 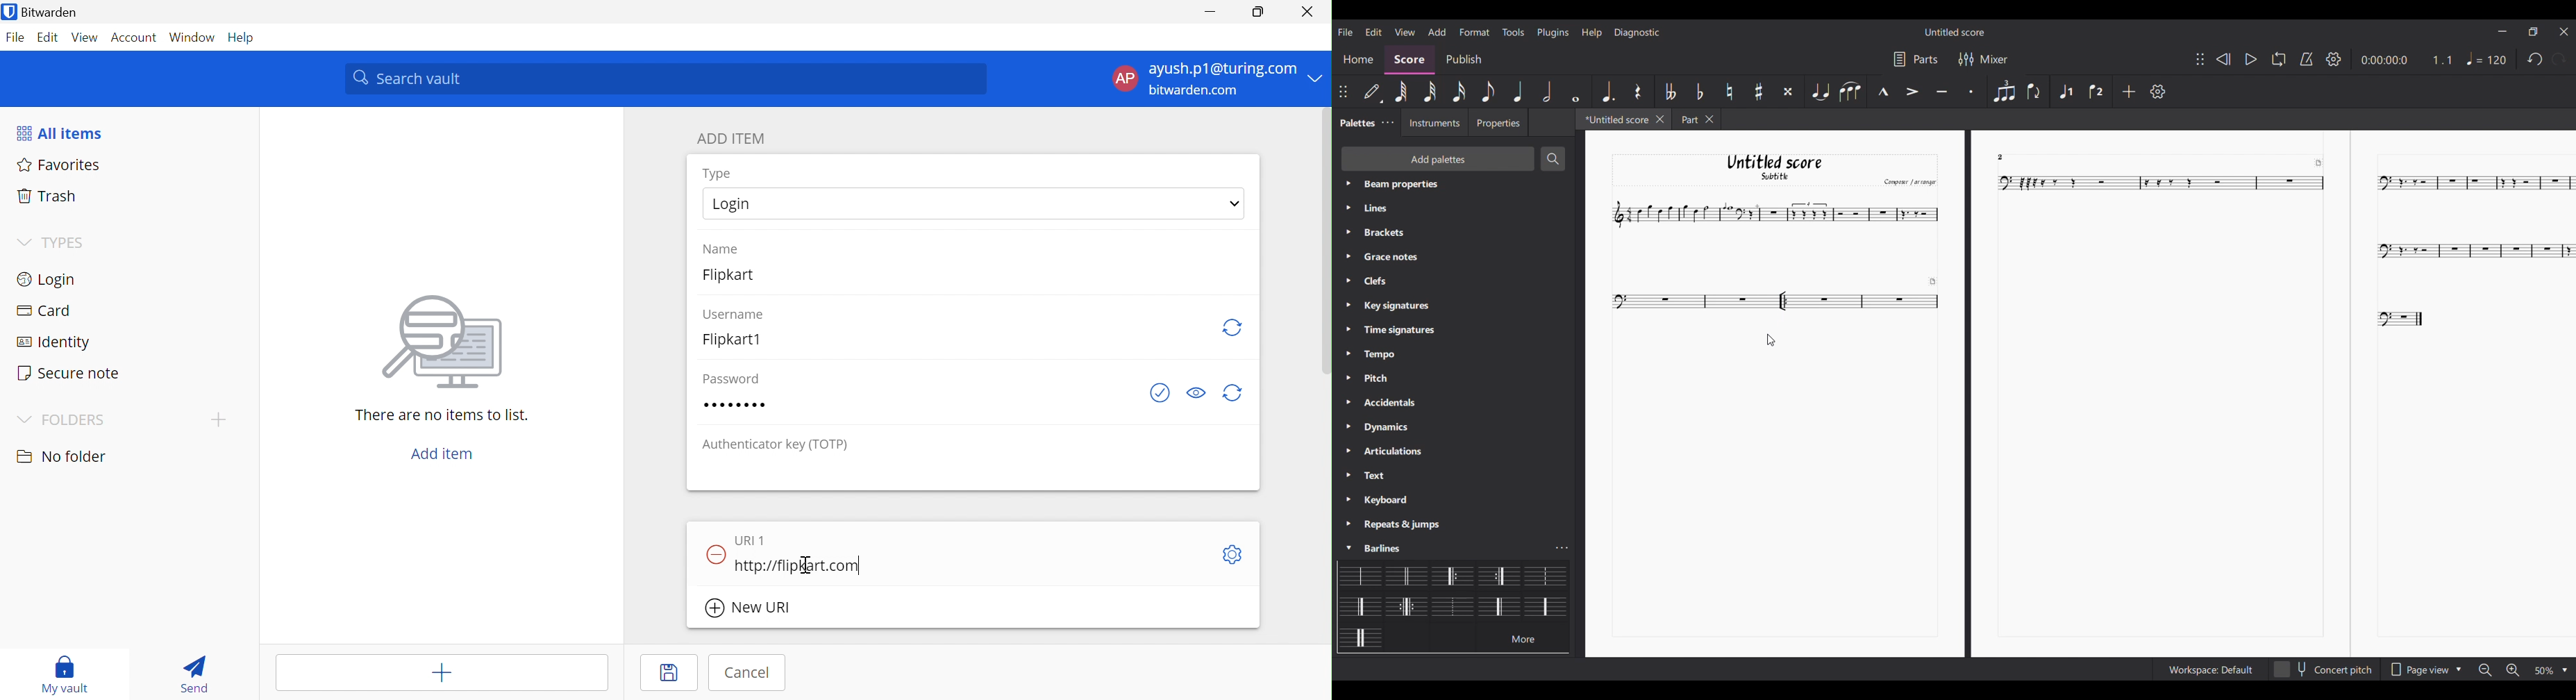 I want to click on New URL, so click(x=757, y=609).